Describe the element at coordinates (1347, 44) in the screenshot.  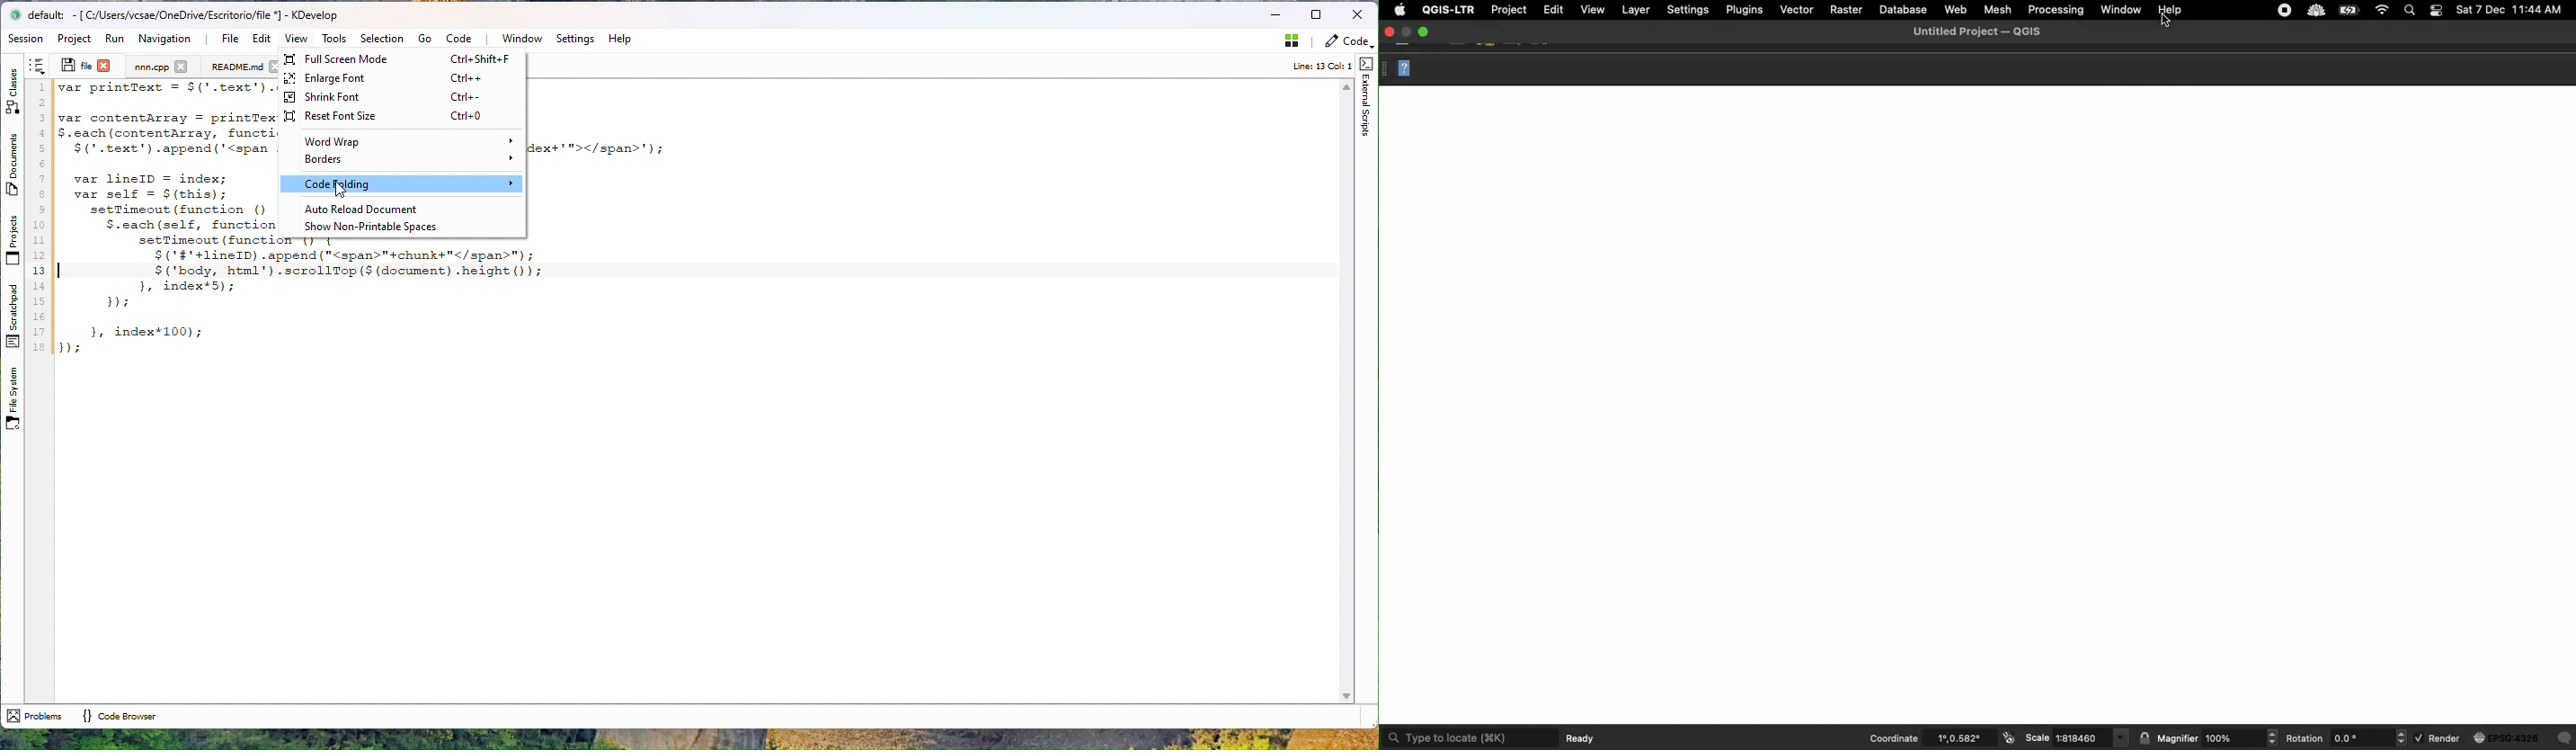
I see `code` at that location.